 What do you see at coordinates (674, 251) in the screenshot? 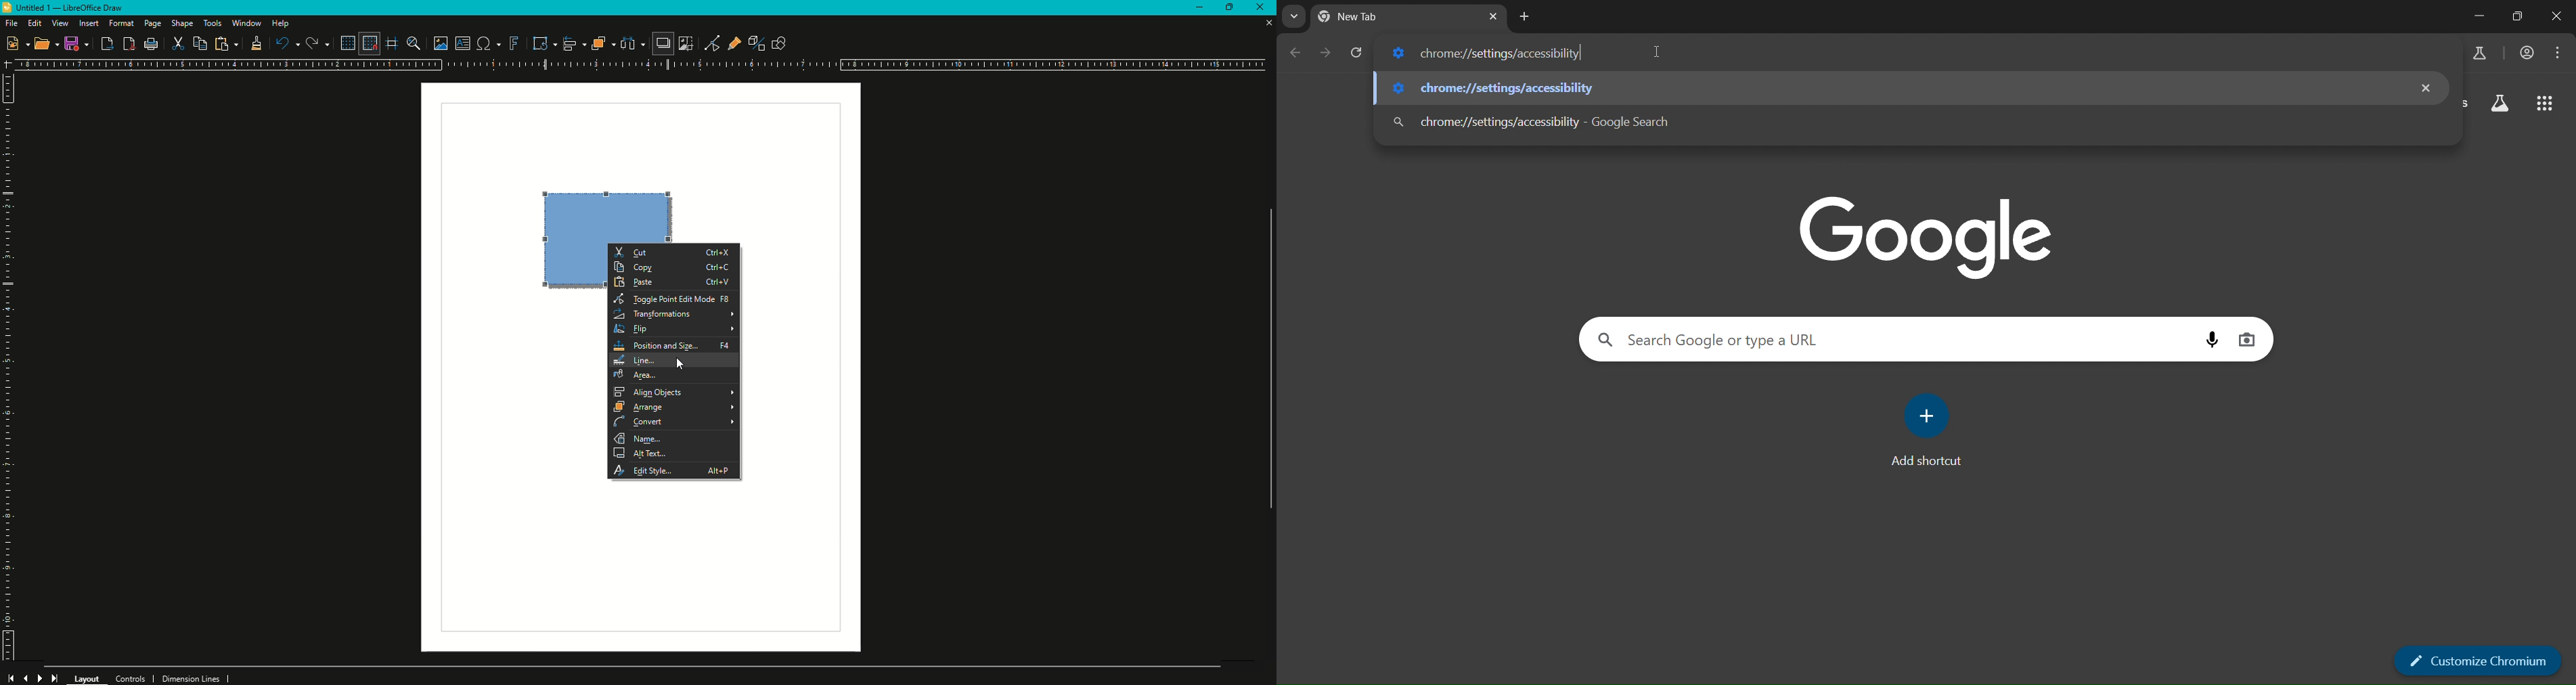
I see `Cut` at bounding box center [674, 251].